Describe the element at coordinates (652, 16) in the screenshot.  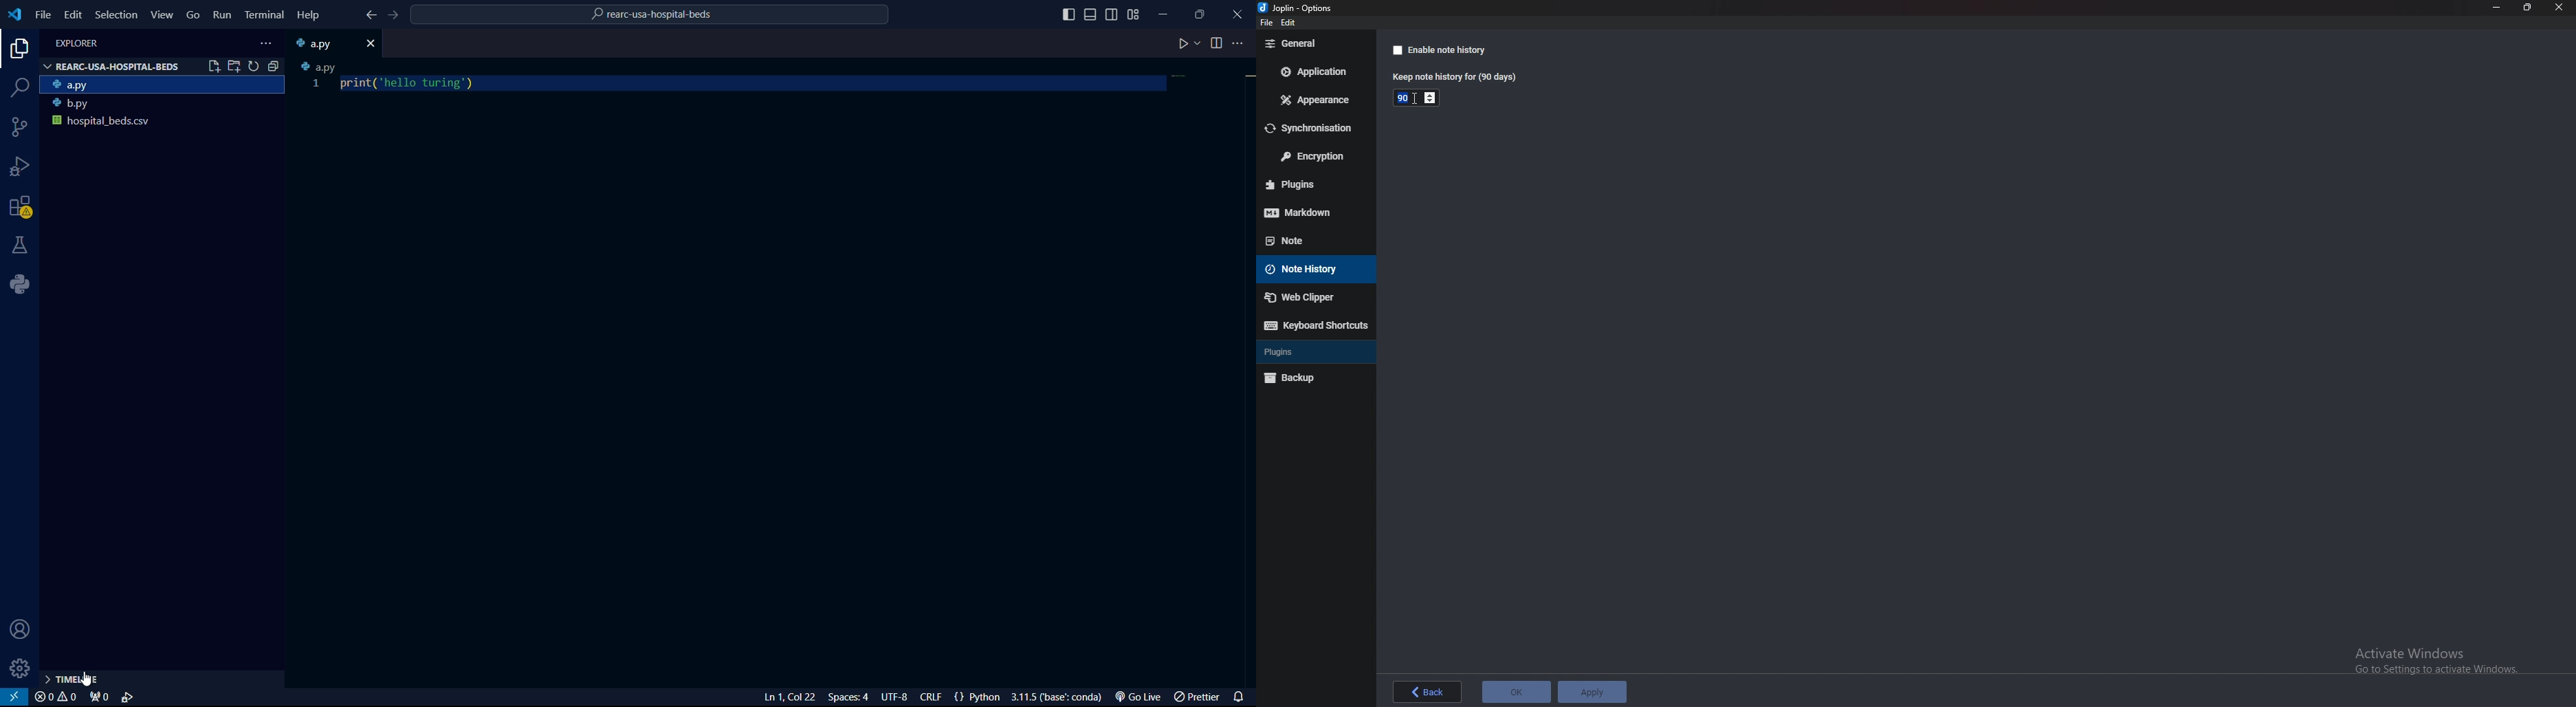
I see `folder name` at that location.